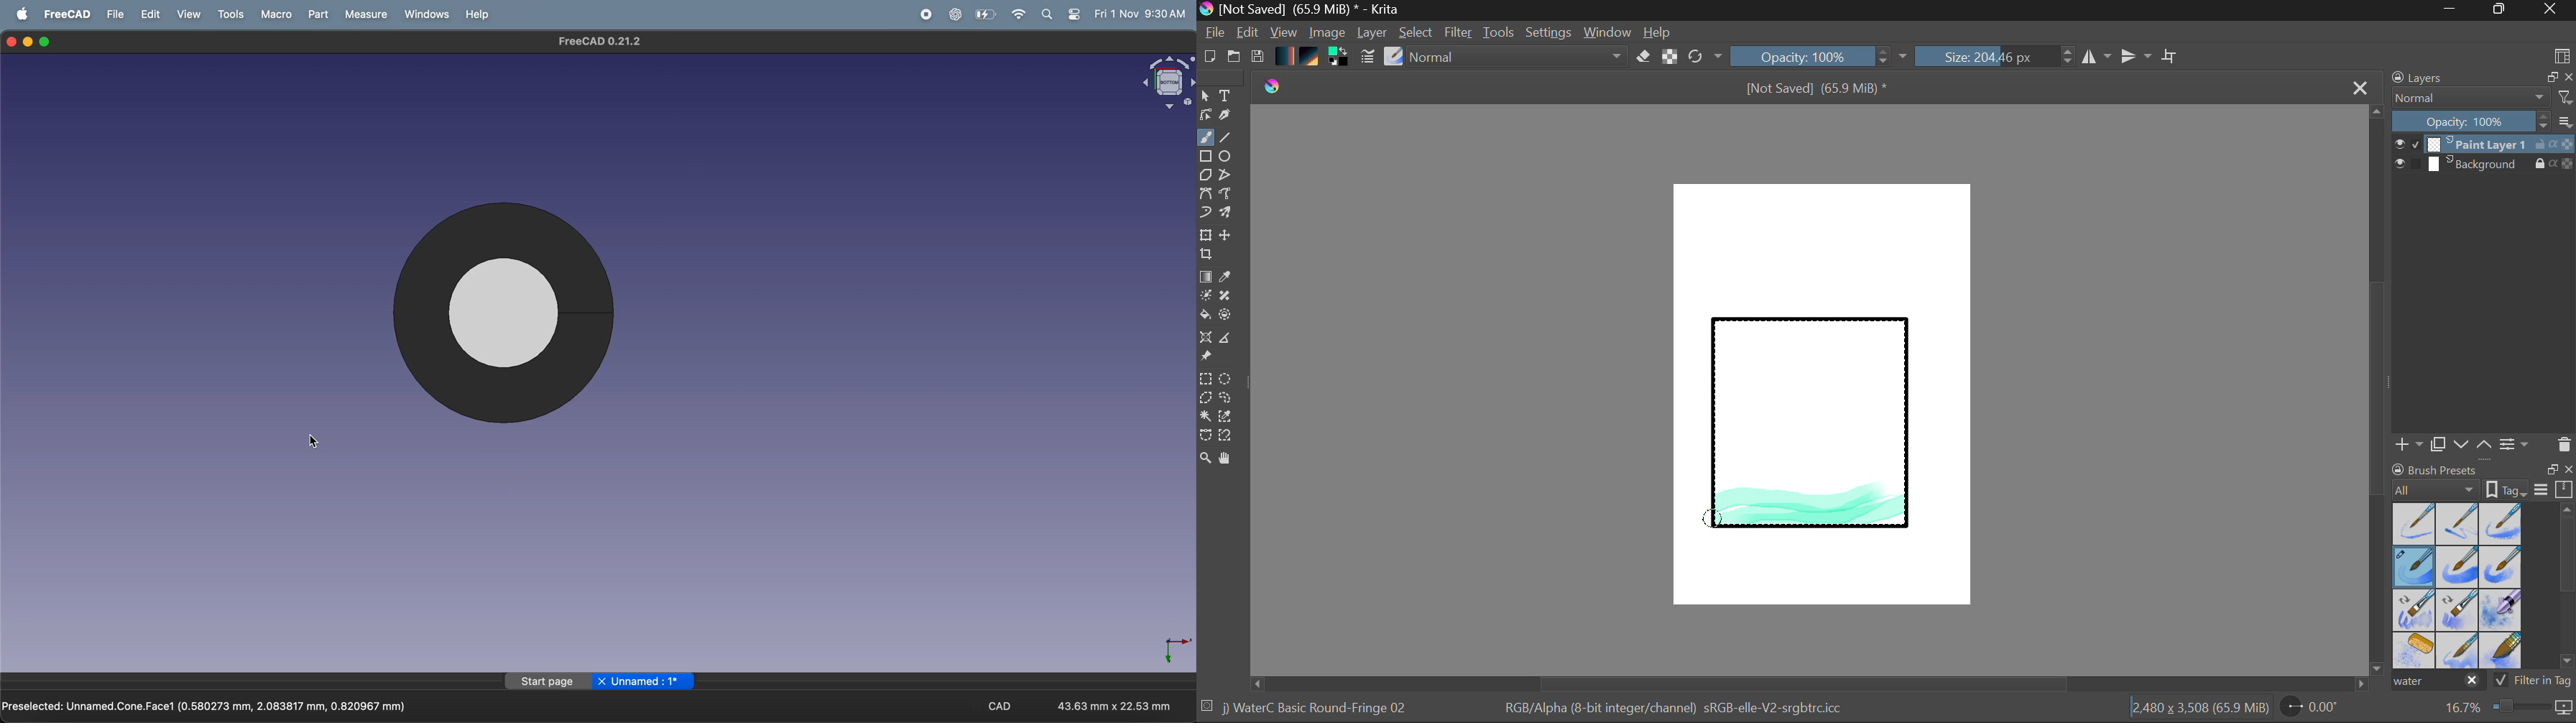  What do you see at coordinates (1205, 96) in the screenshot?
I see `Select` at bounding box center [1205, 96].